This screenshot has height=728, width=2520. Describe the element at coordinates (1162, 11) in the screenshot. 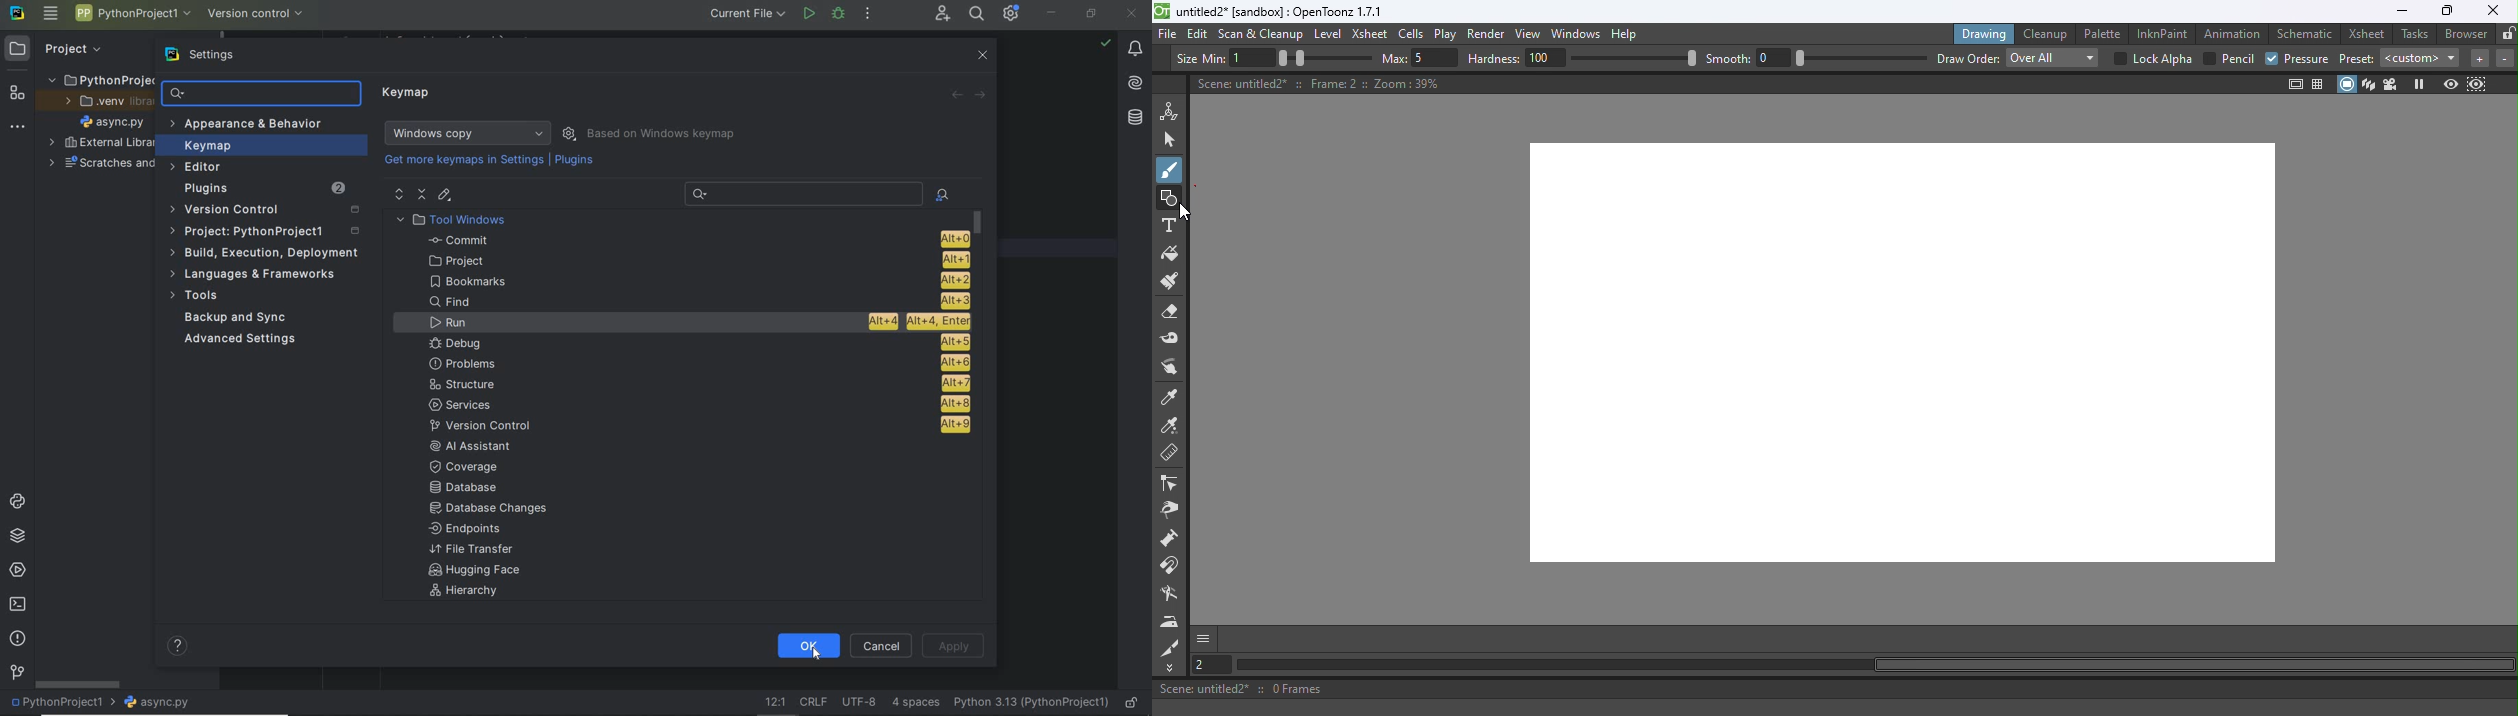

I see `logo` at that location.